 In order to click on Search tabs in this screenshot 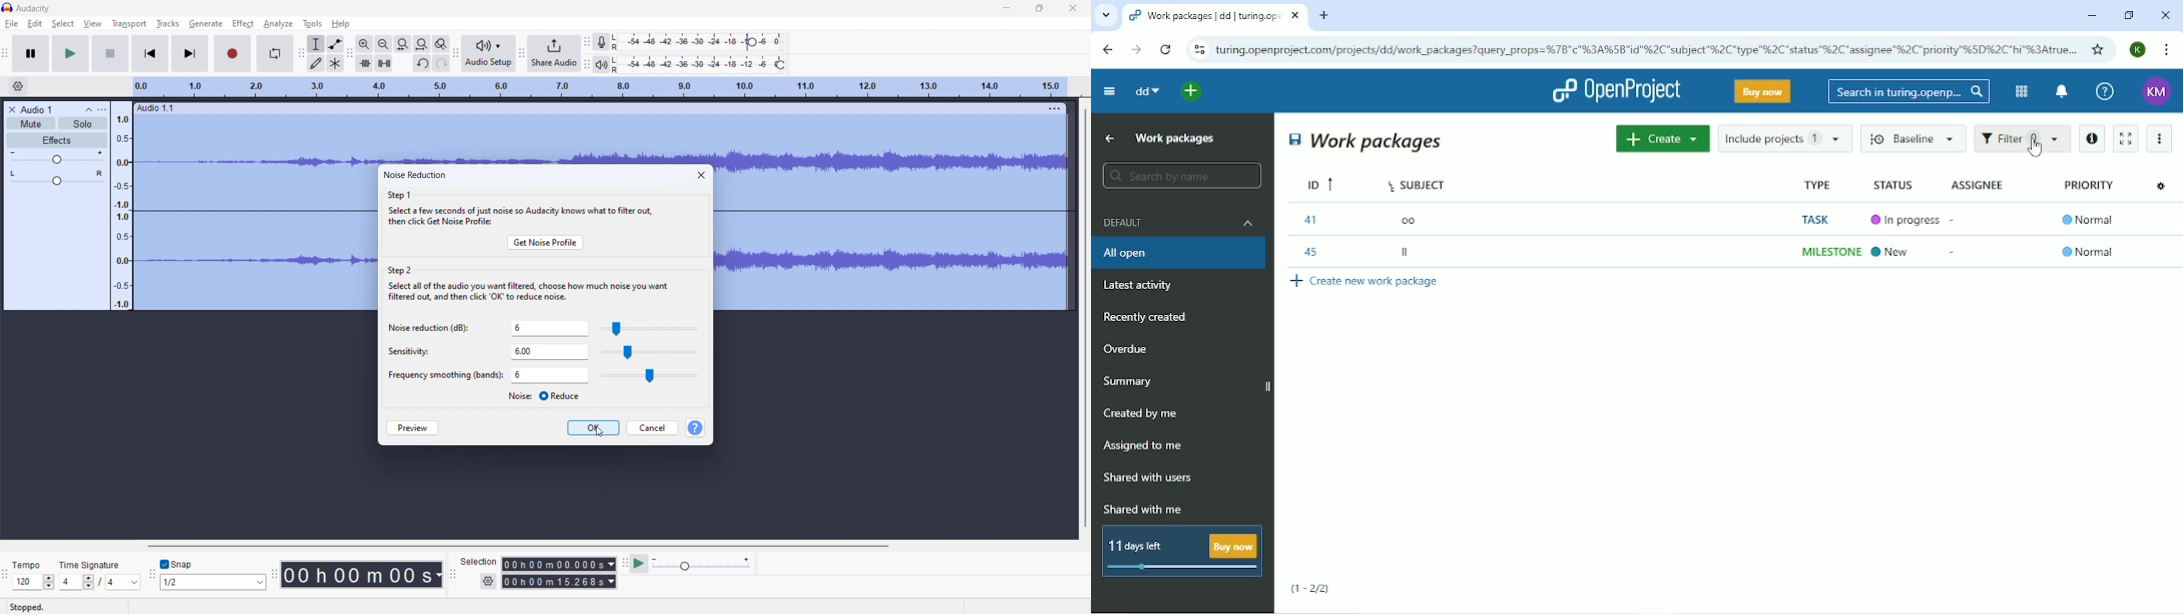, I will do `click(1106, 16)`.